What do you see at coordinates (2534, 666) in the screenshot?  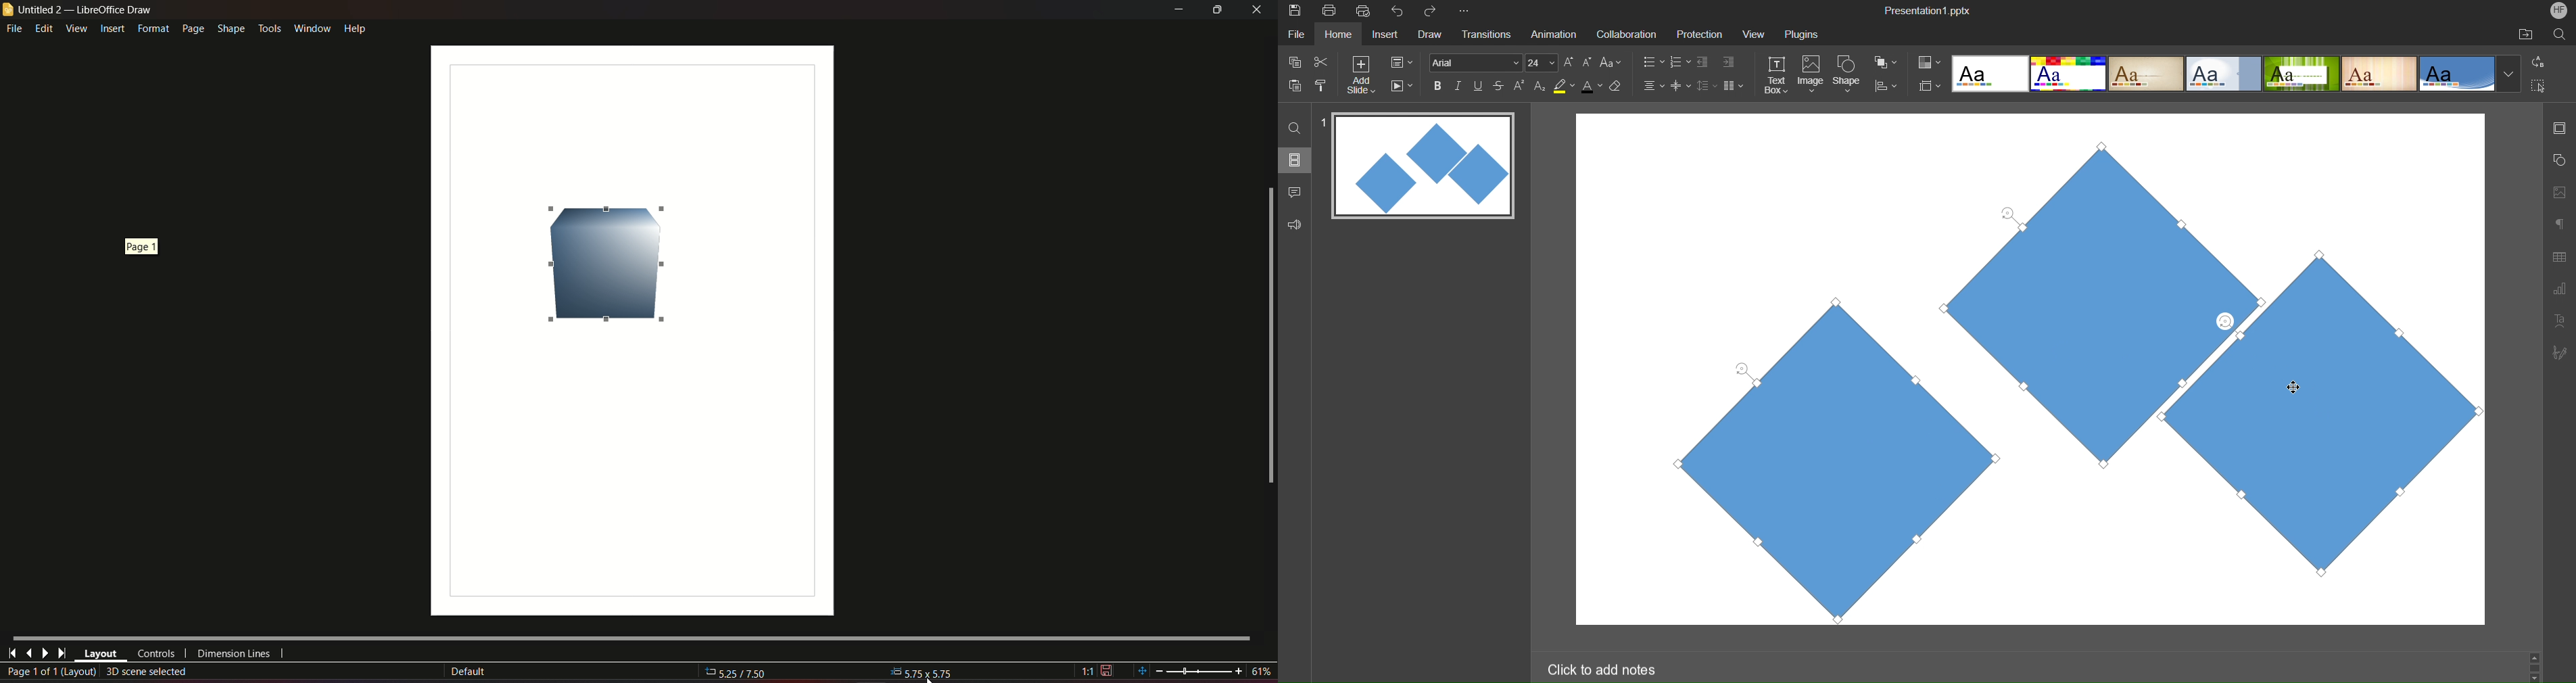 I see `scrollbar` at bounding box center [2534, 666].